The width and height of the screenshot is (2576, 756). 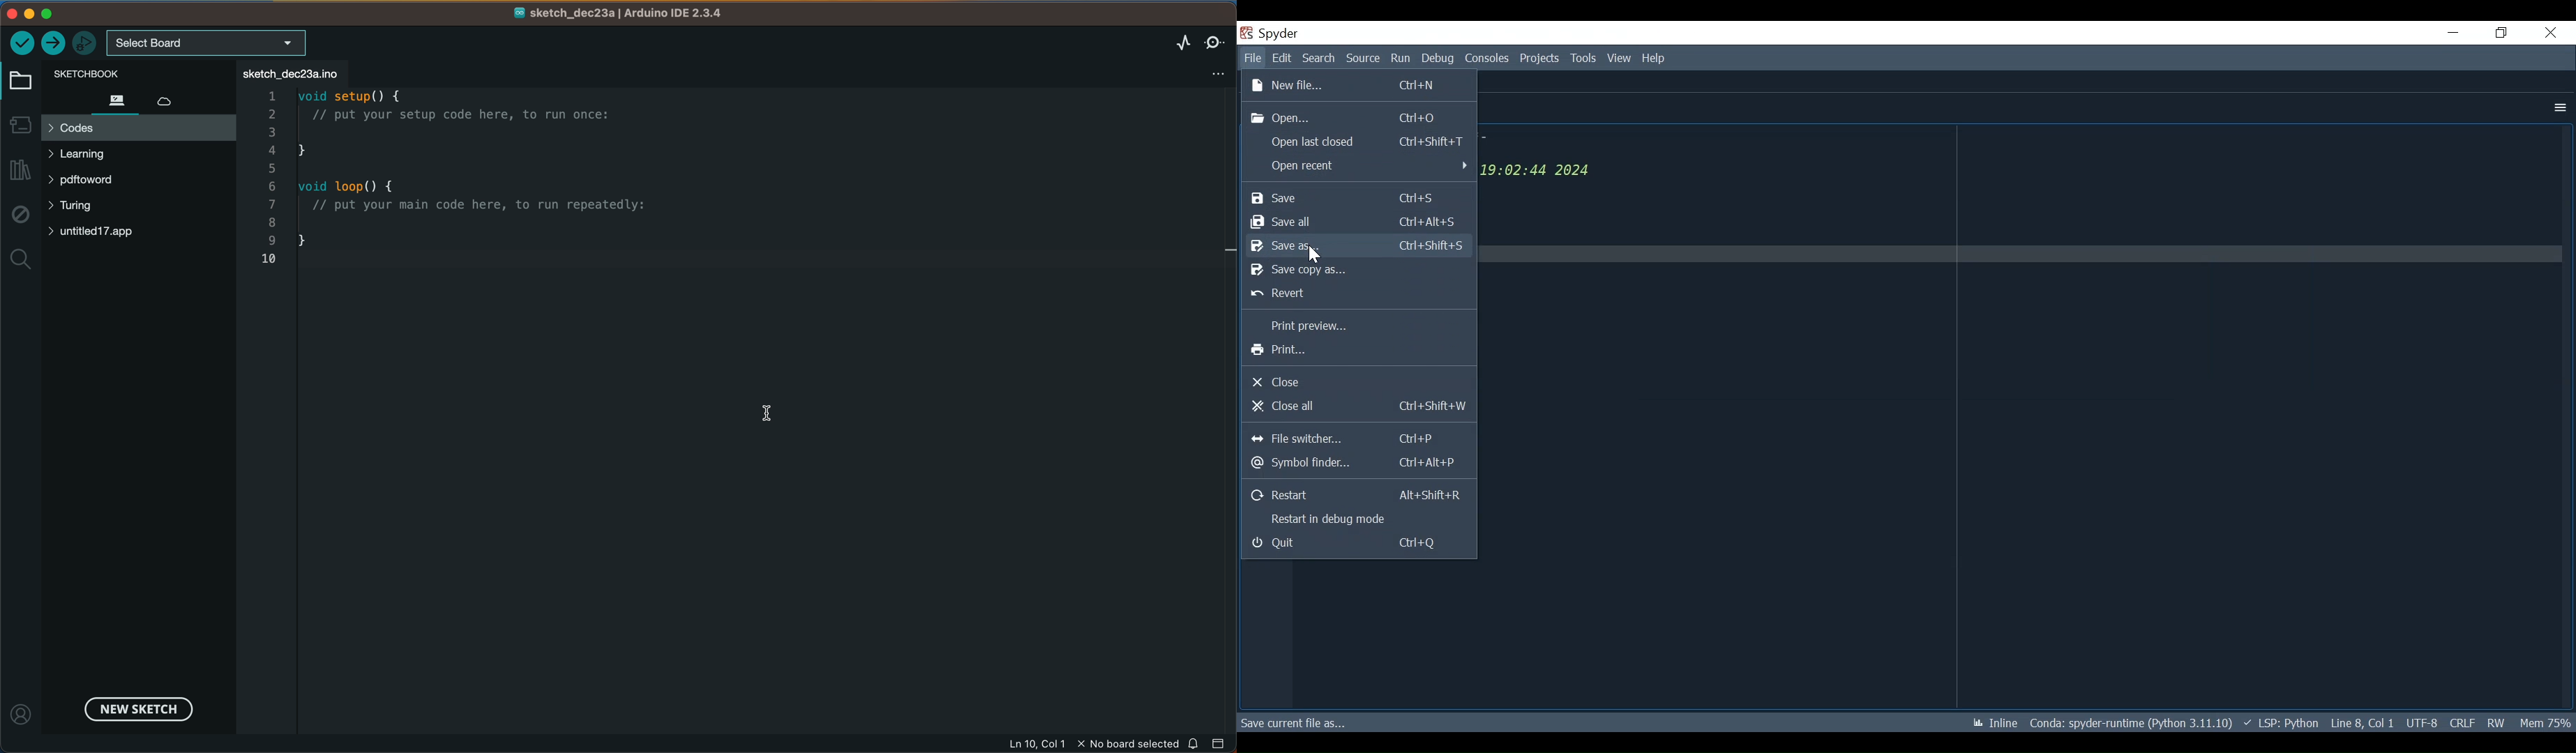 What do you see at coordinates (2557, 108) in the screenshot?
I see `More Options` at bounding box center [2557, 108].